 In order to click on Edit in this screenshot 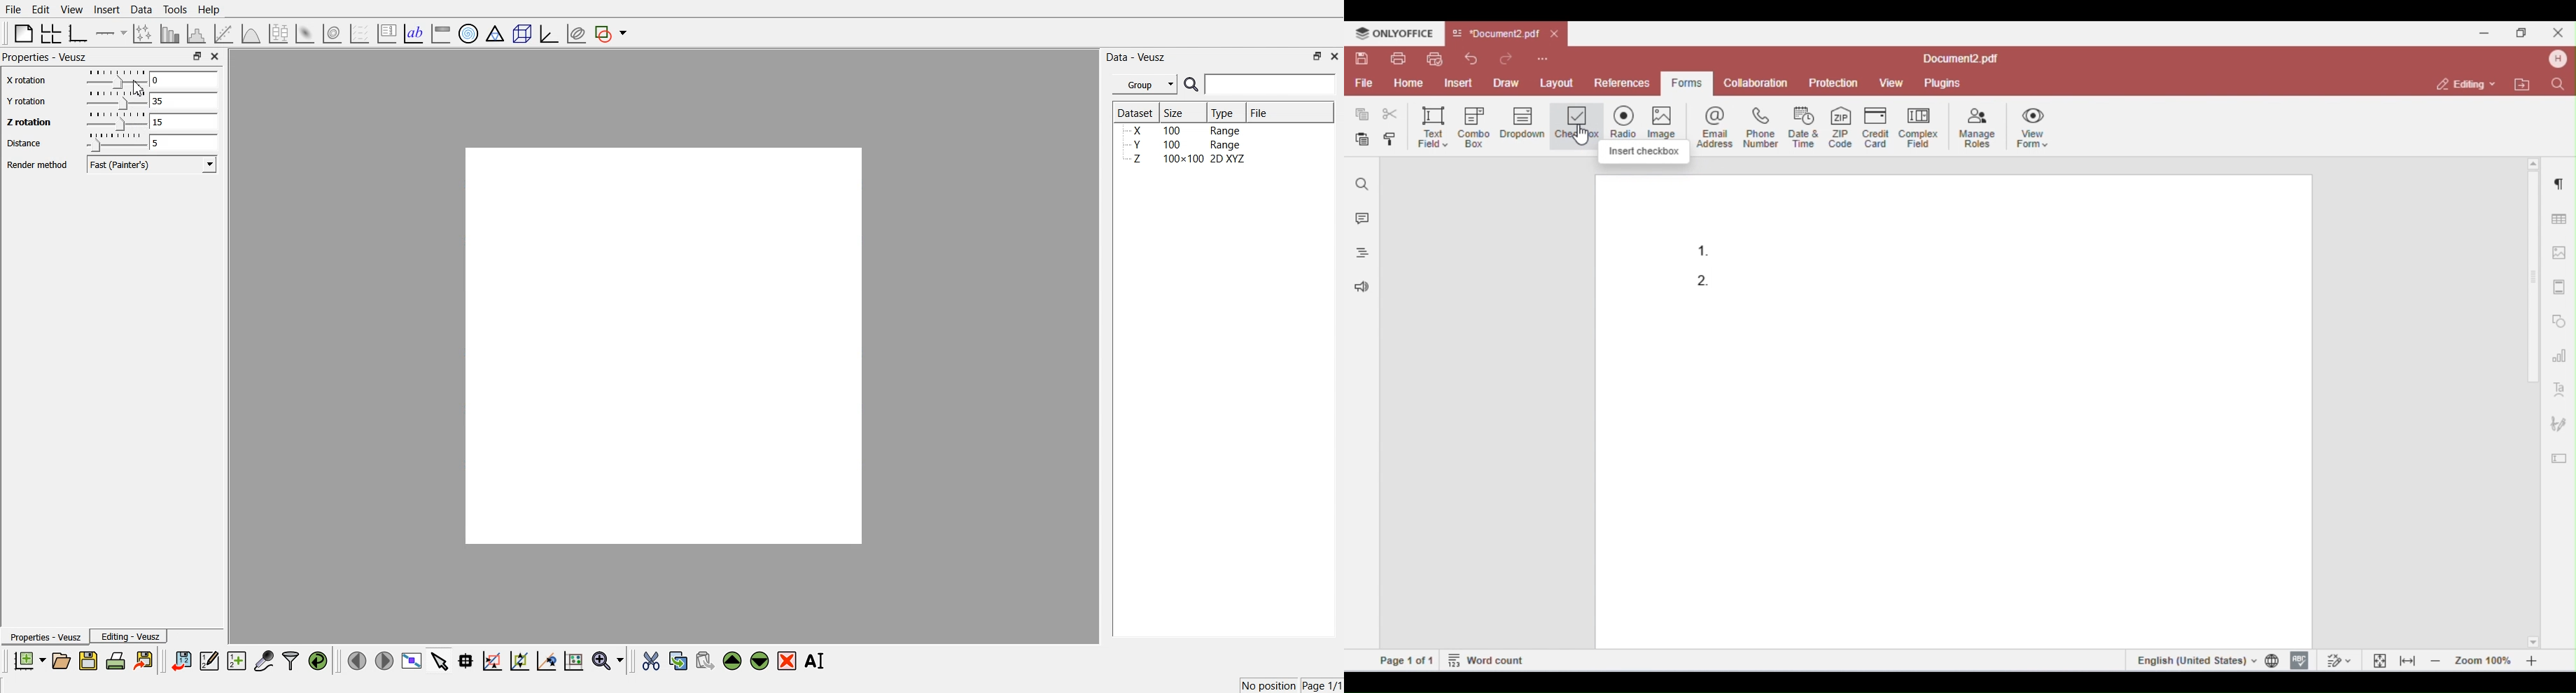, I will do `click(40, 10)`.